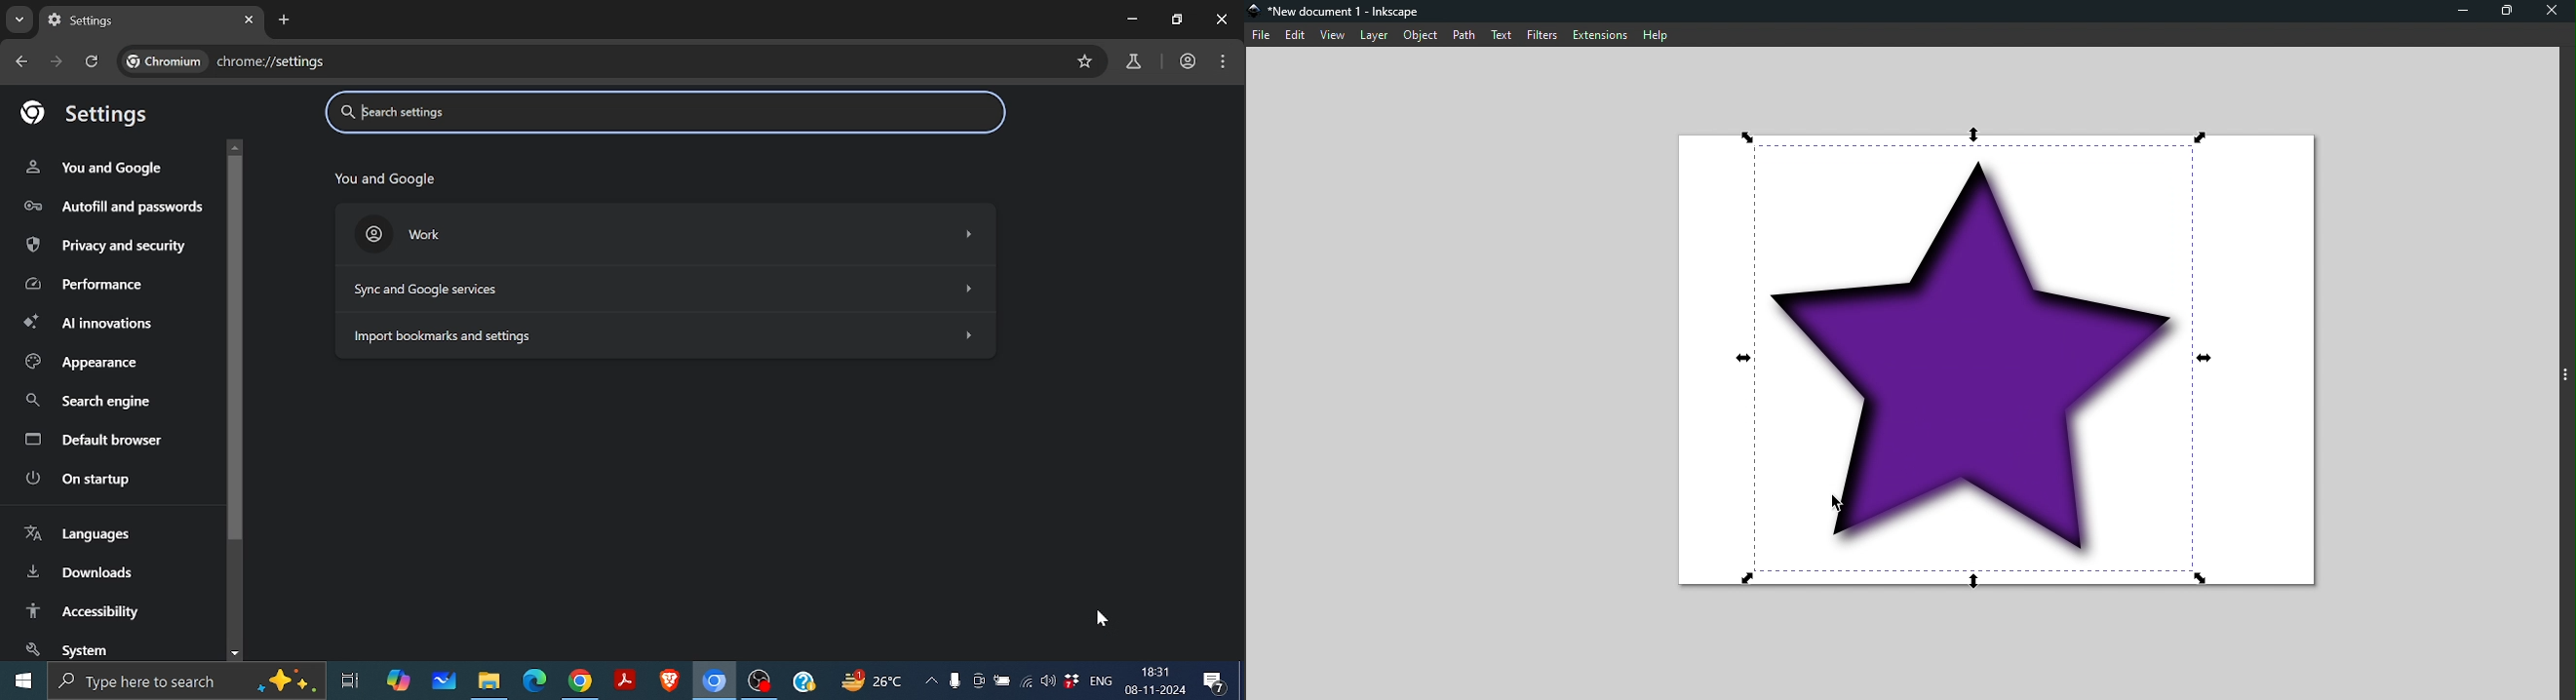 The image size is (2576, 700). I want to click on Close, so click(2556, 11).